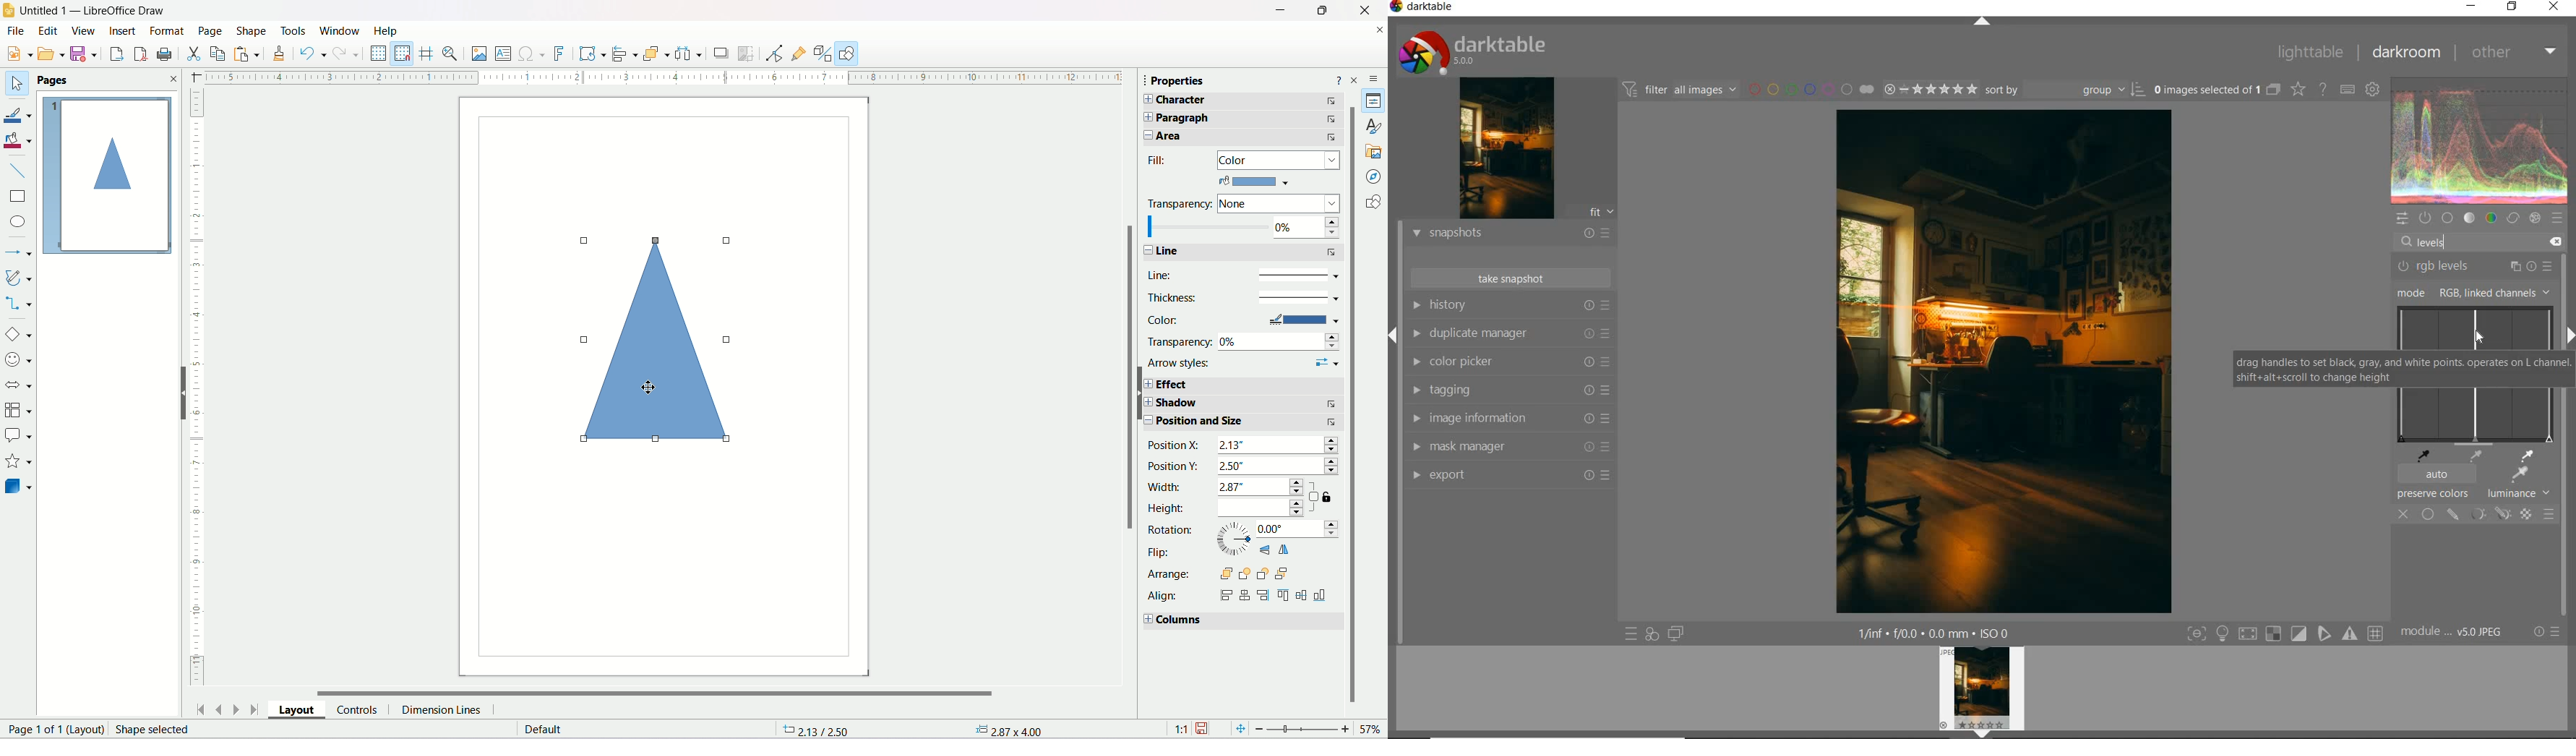  I want to click on transparency, so click(1240, 205).